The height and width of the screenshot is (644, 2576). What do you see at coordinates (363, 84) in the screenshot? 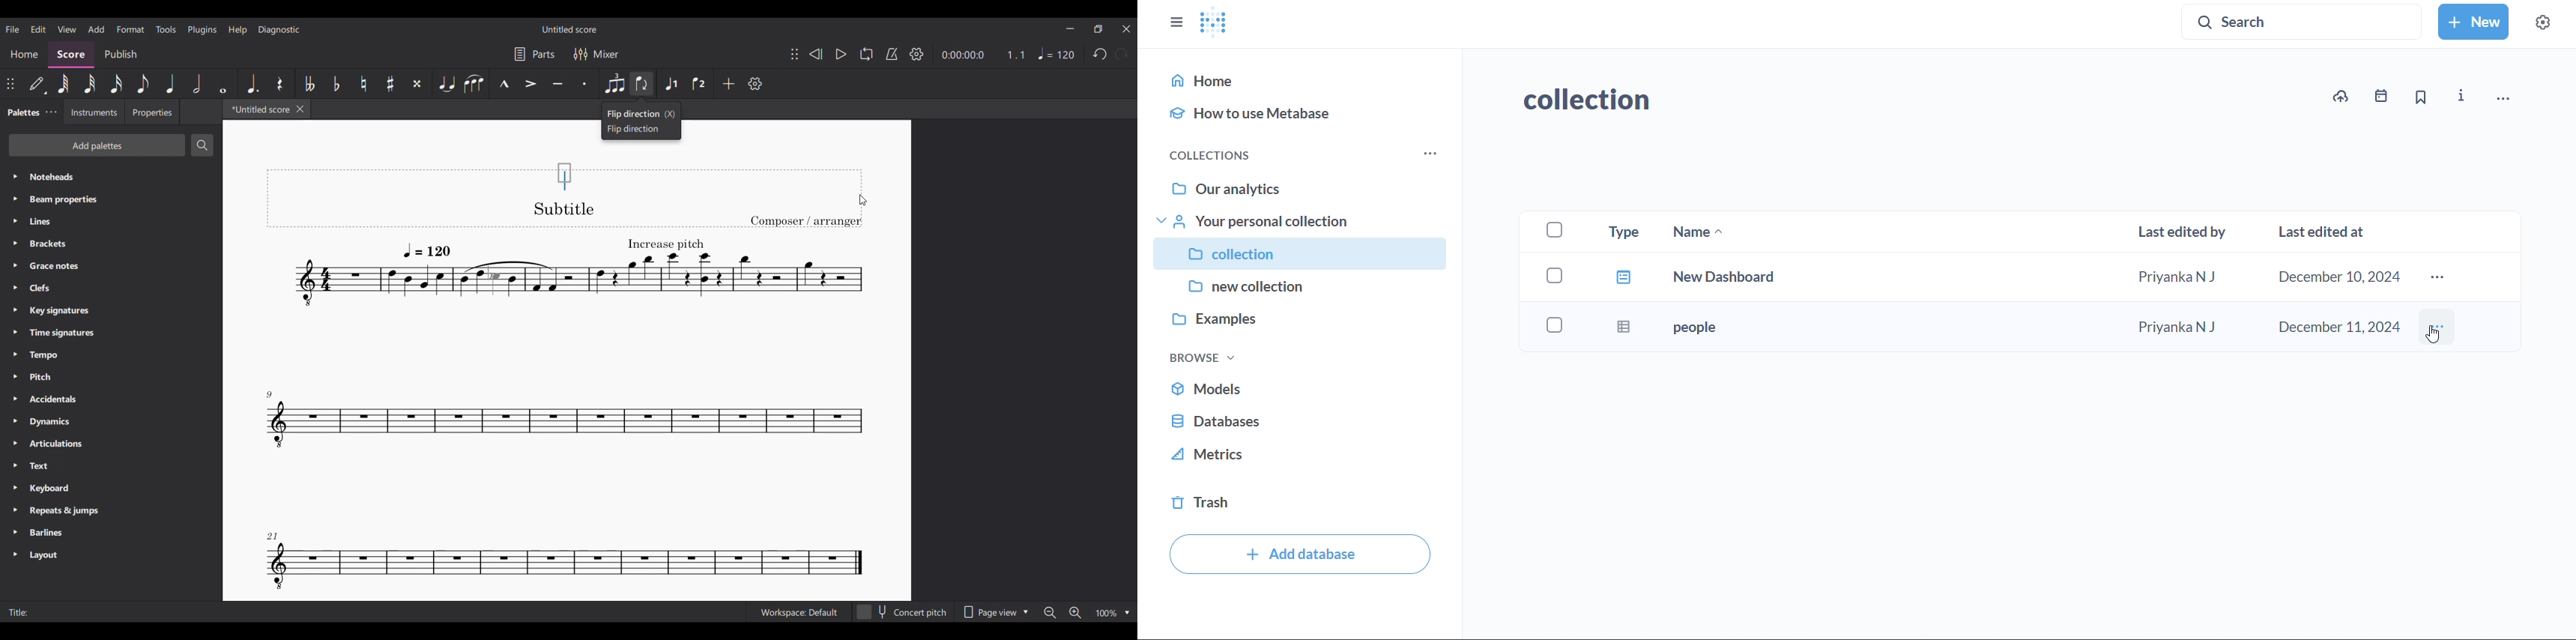
I see `Toggle natural` at bounding box center [363, 84].